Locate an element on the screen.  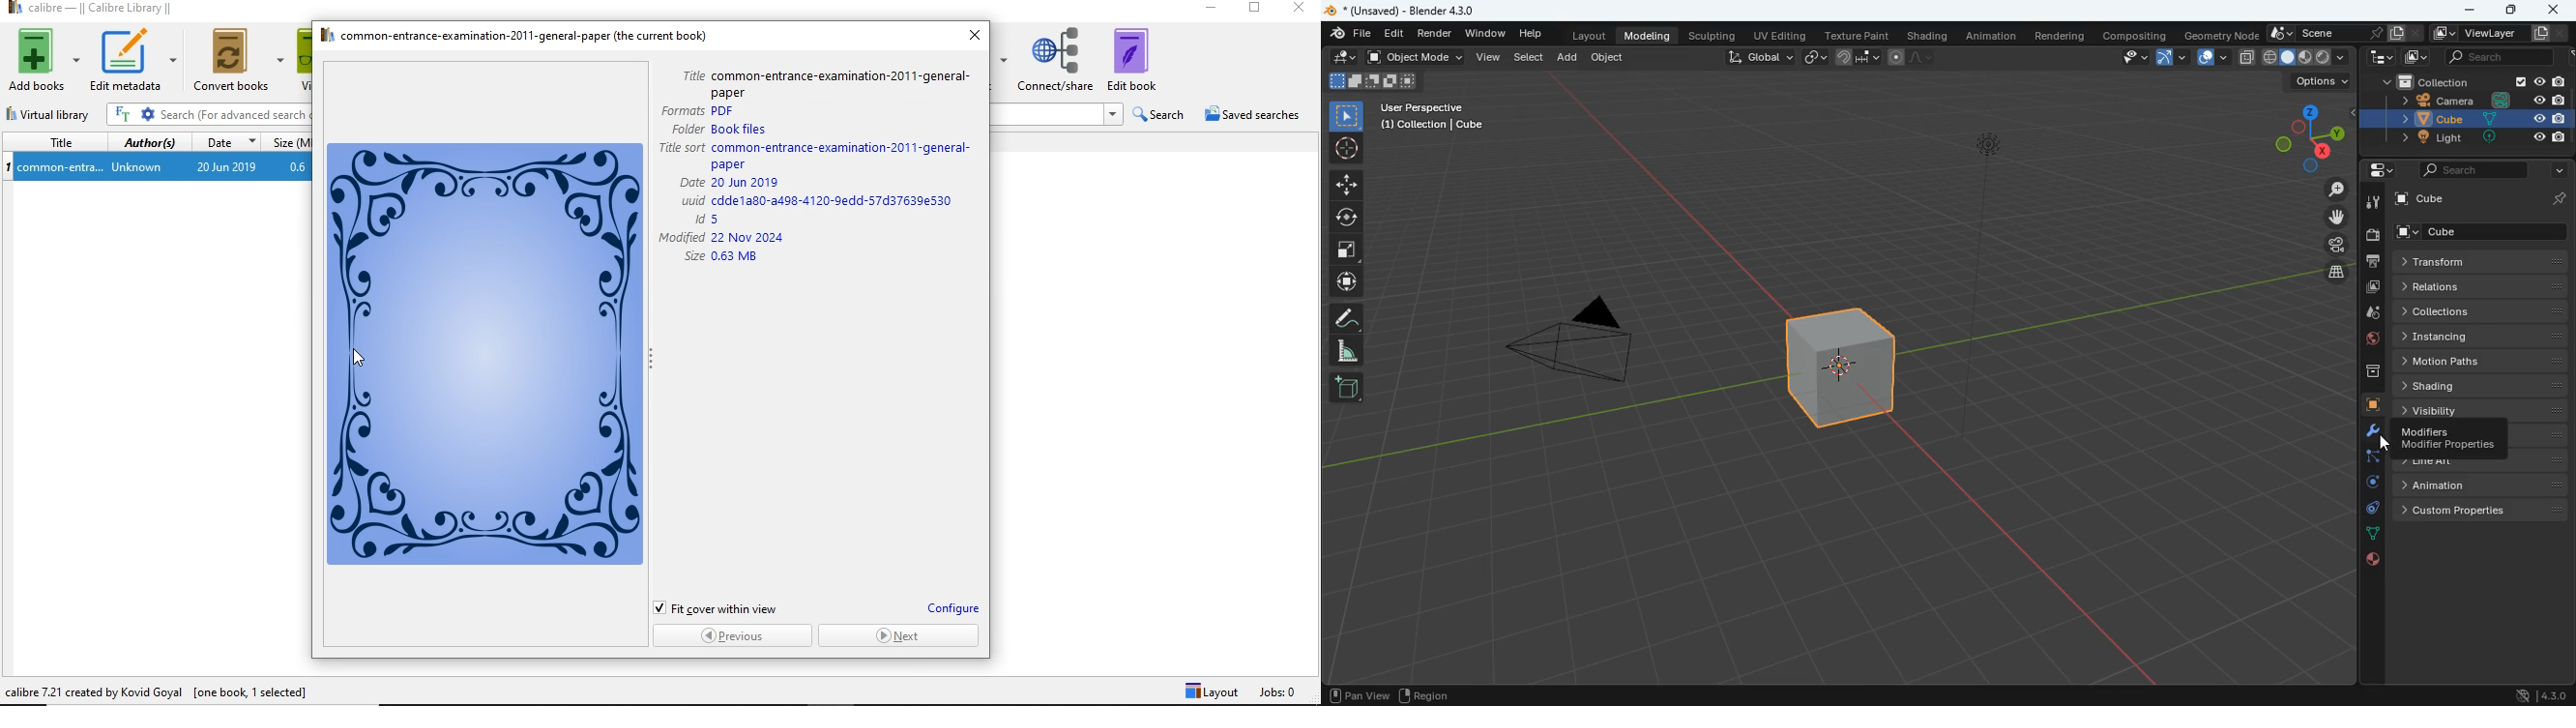
rendering is located at coordinates (2064, 38).